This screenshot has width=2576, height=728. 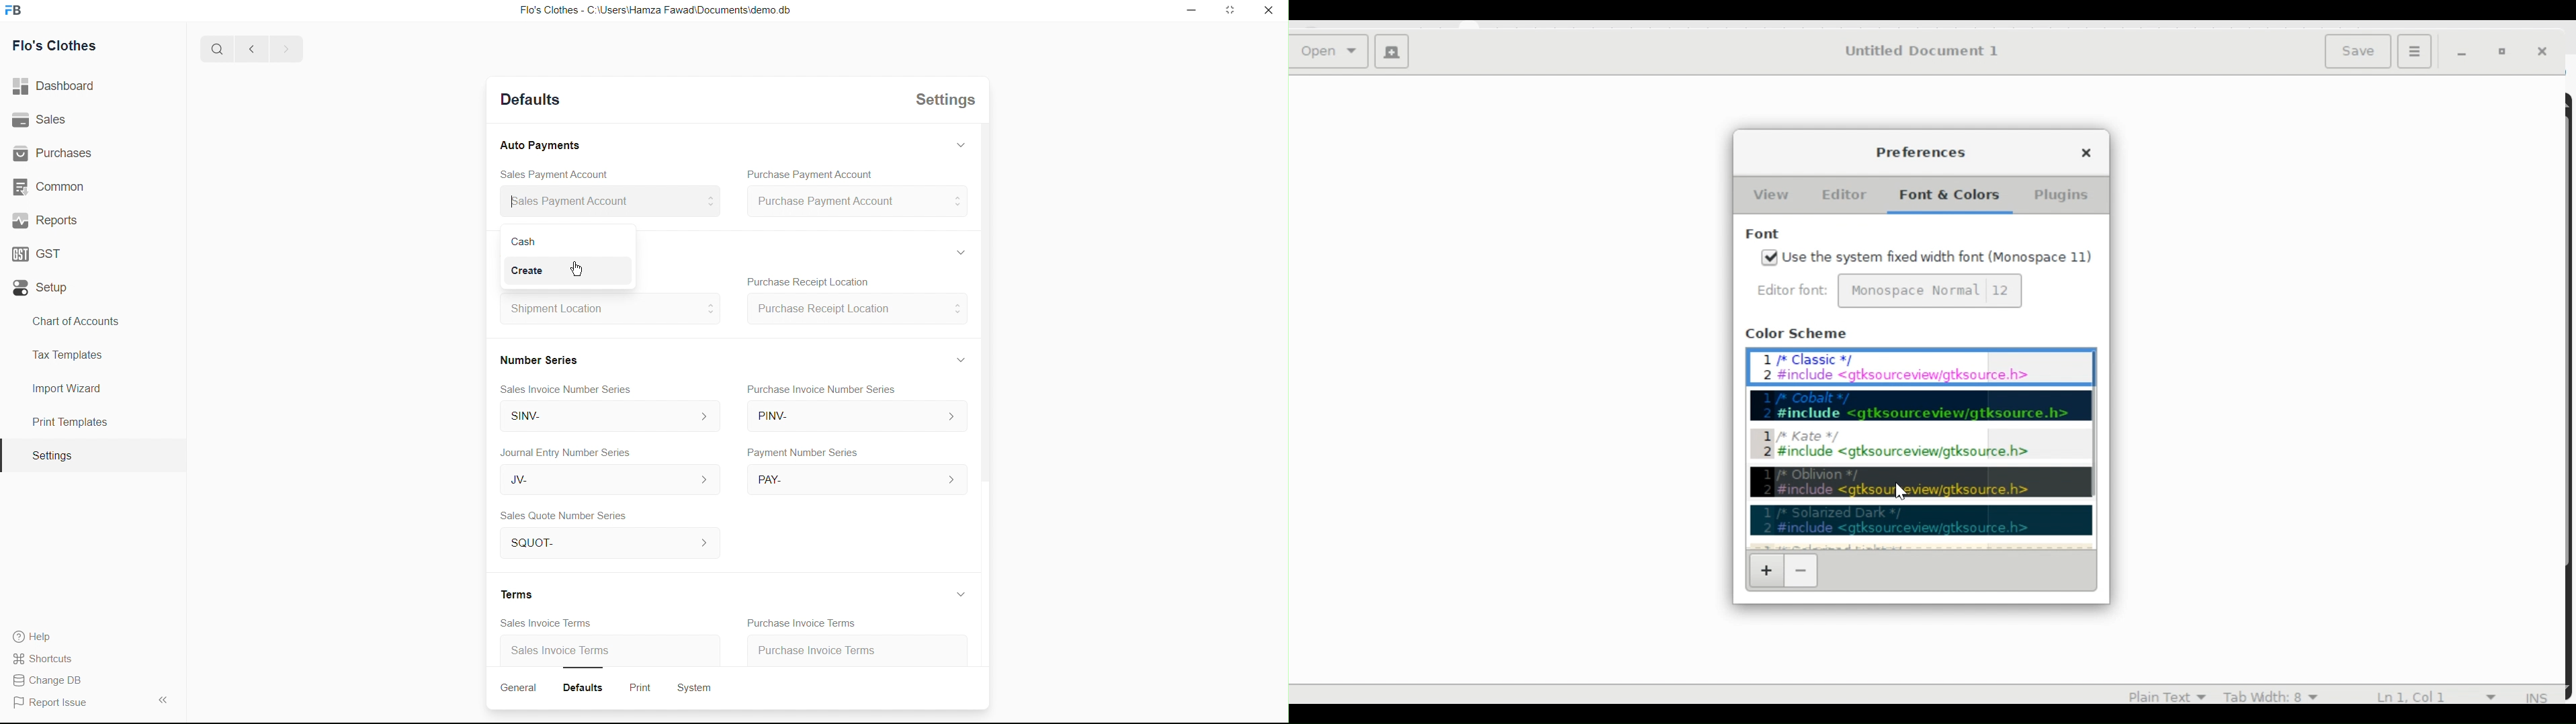 What do you see at coordinates (517, 687) in the screenshot?
I see `General` at bounding box center [517, 687].